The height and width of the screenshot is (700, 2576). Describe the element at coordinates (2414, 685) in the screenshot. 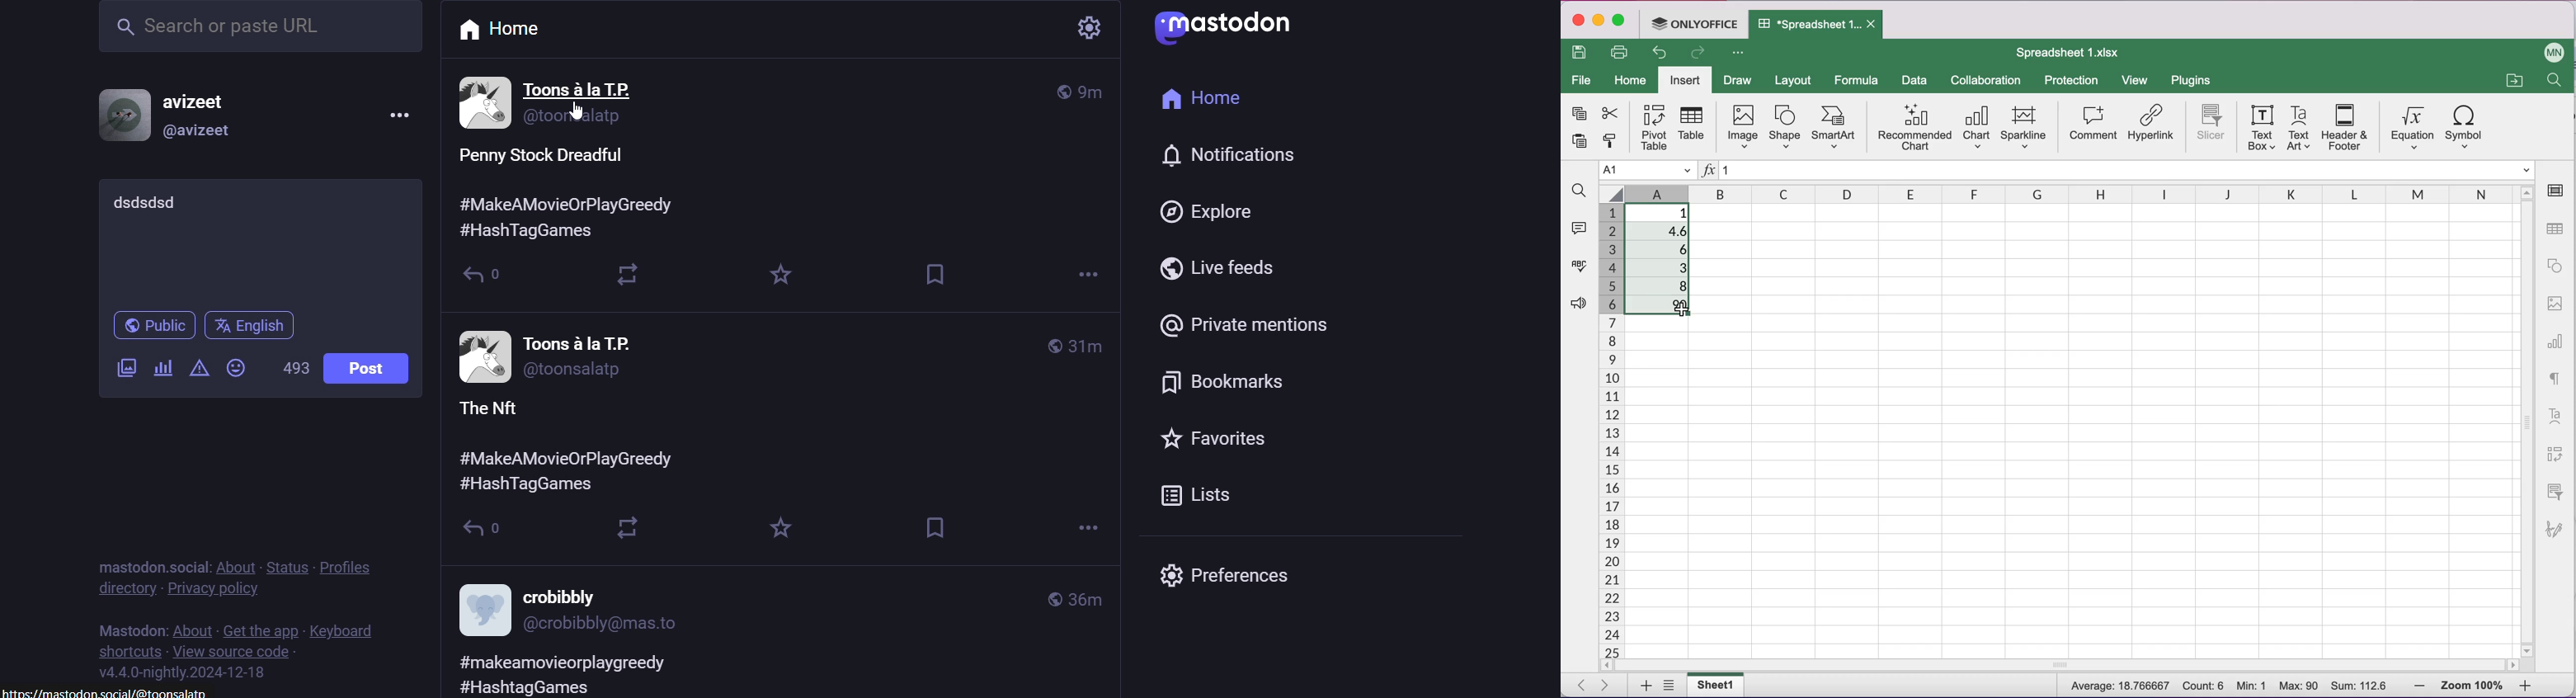

I see `zoom out` at that location.